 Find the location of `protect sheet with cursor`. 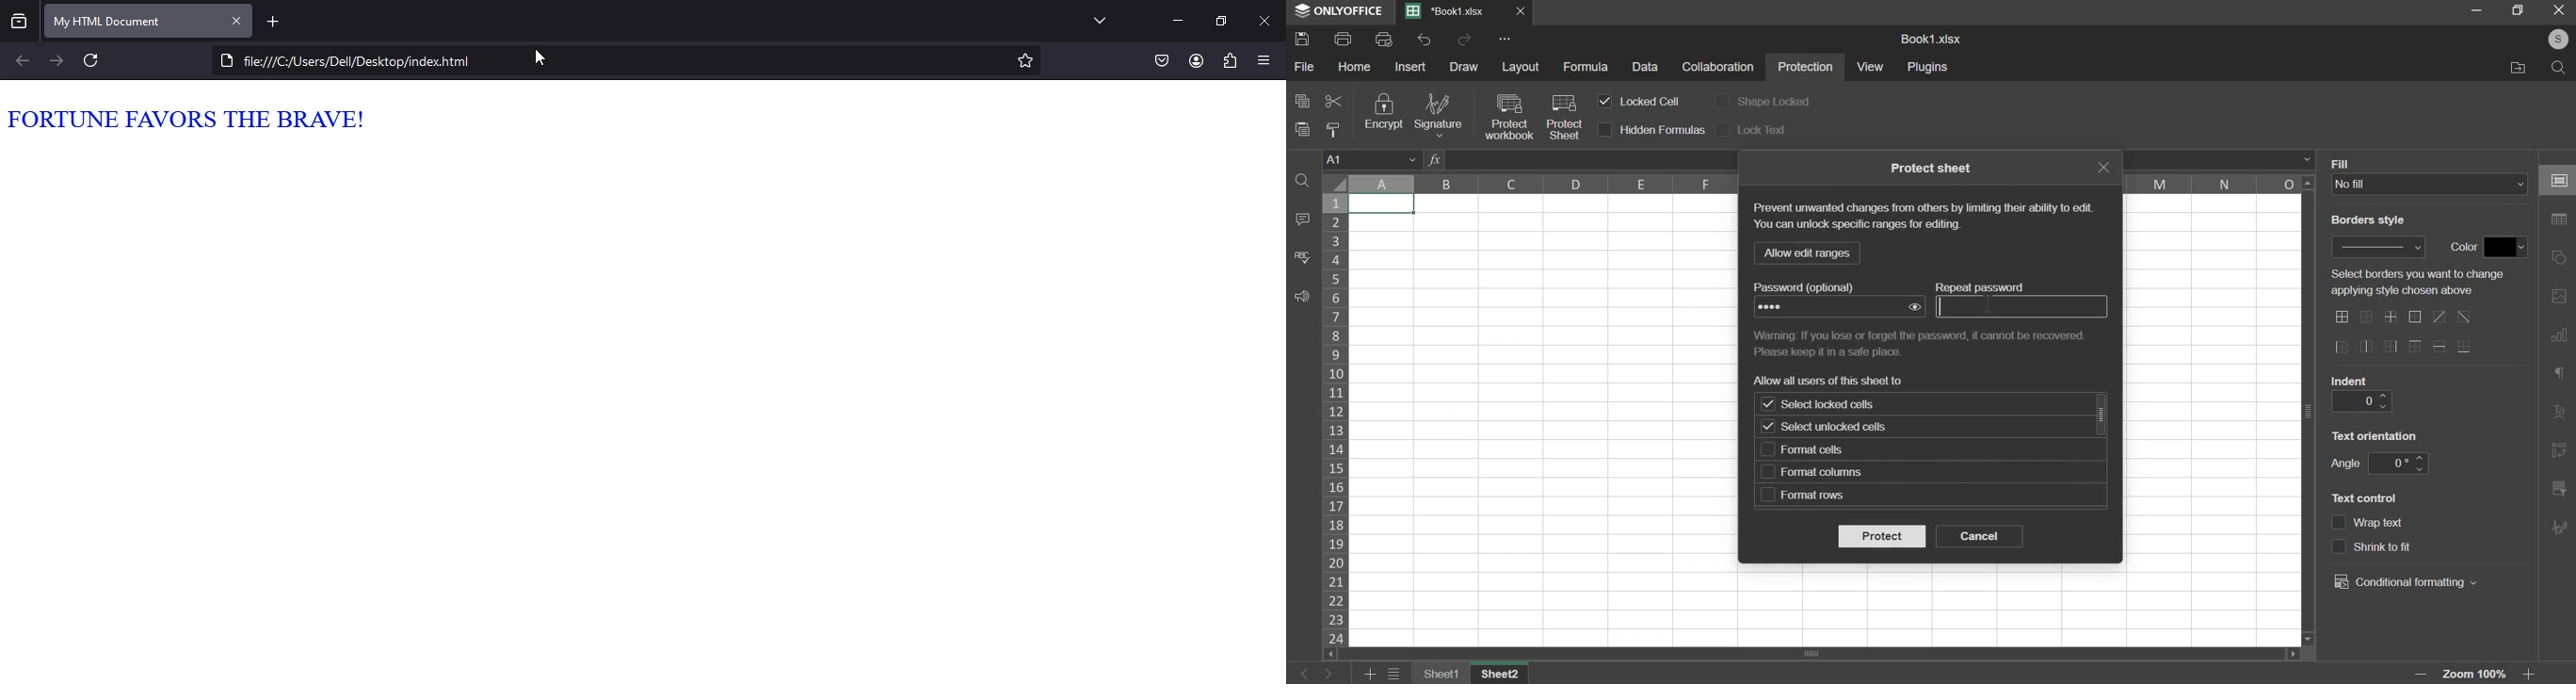

protect sheet with cursor is located at coordinates (1564, 116).